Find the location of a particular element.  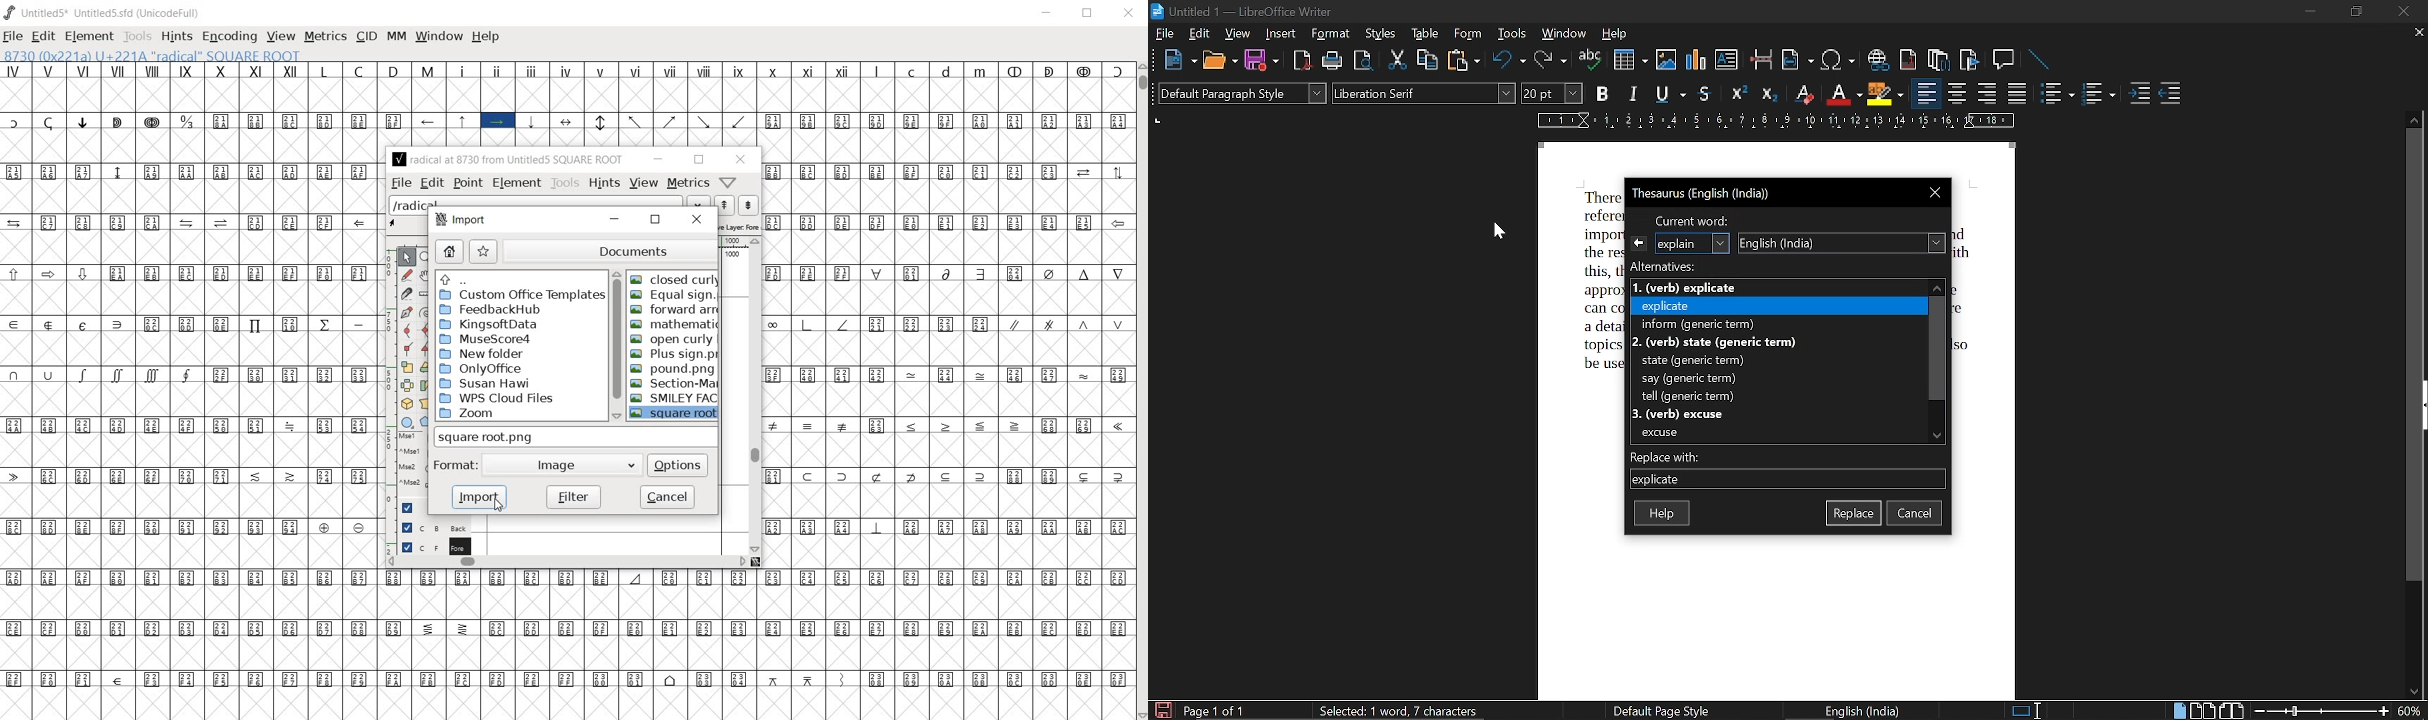

move up is located at coordinates (1938, 286).